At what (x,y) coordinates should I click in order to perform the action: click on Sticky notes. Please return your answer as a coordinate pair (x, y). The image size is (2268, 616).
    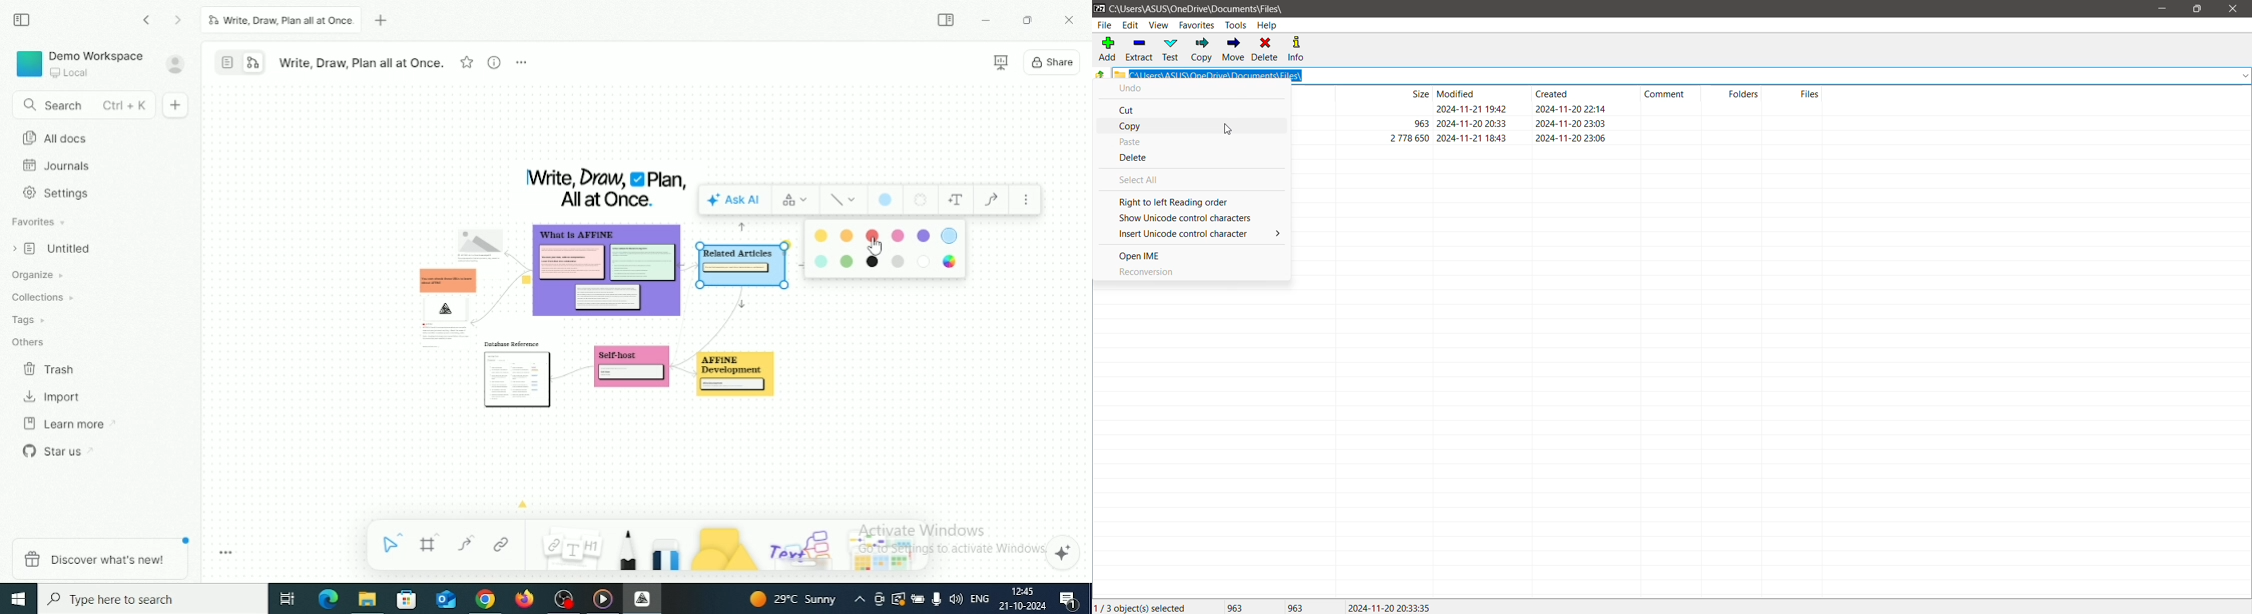
    Looking at the image, I should click on (632, 371).